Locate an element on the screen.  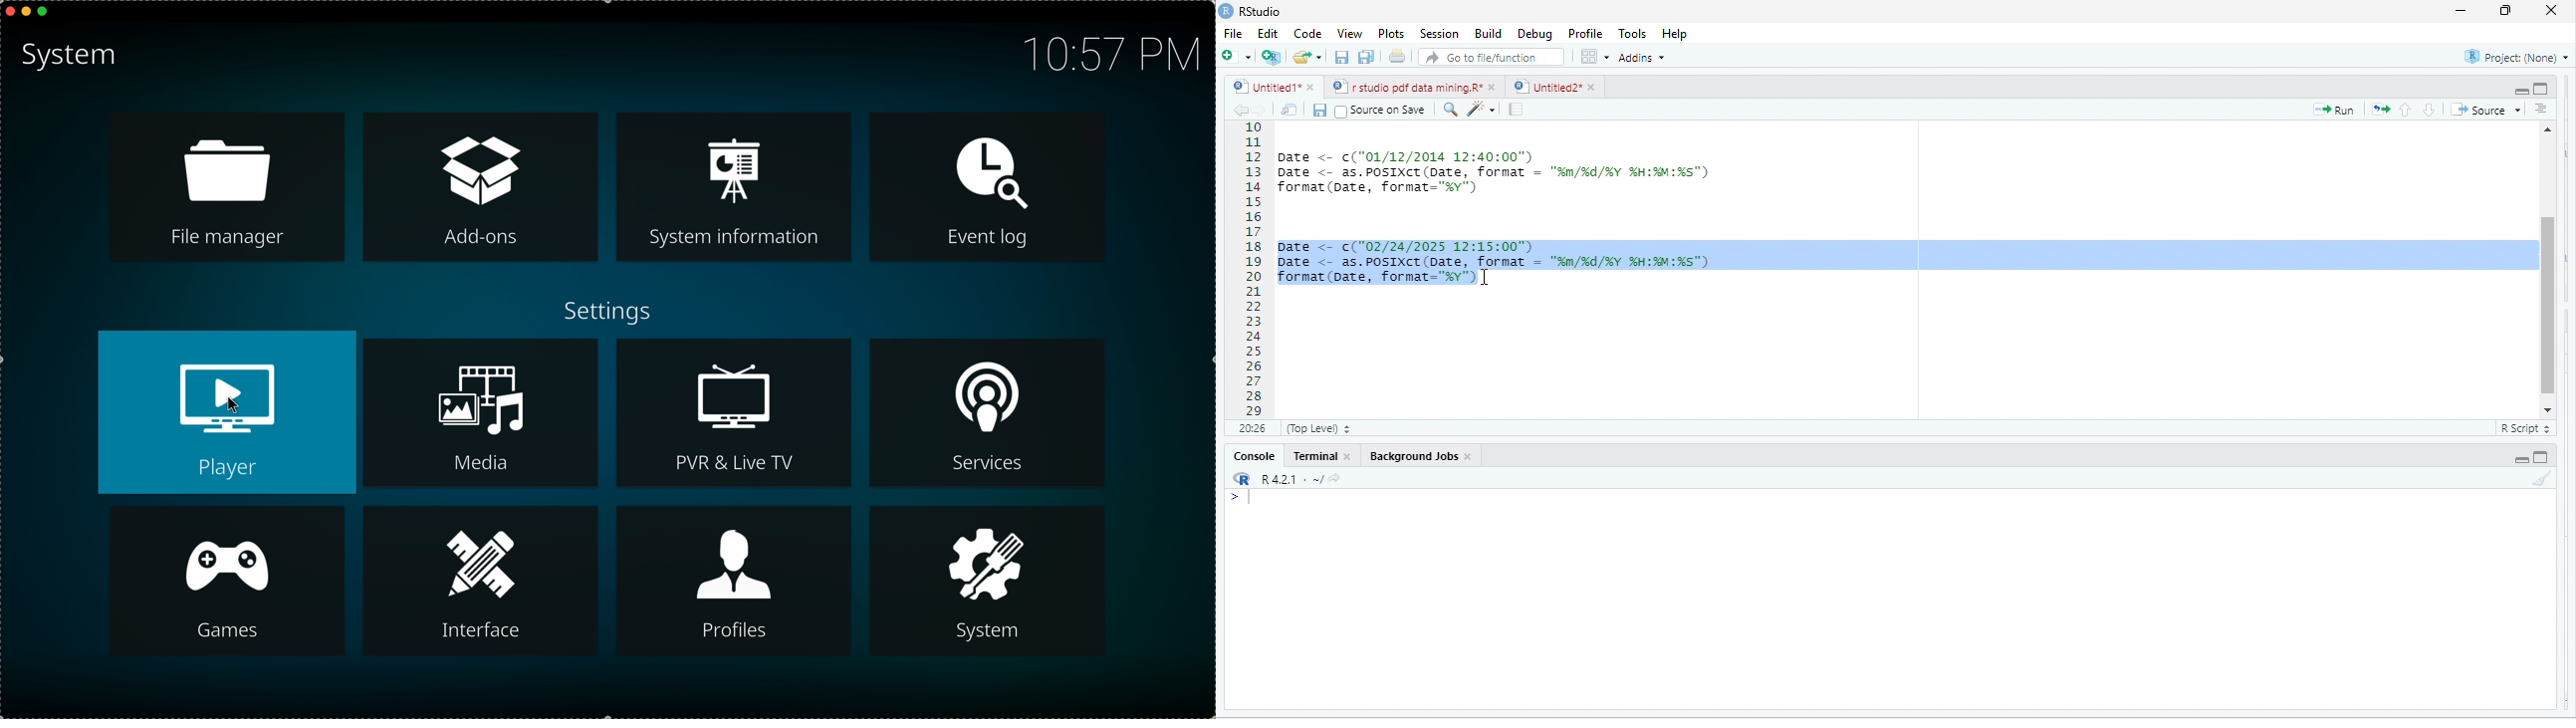
hide console is located at coordinates (2544, 89).